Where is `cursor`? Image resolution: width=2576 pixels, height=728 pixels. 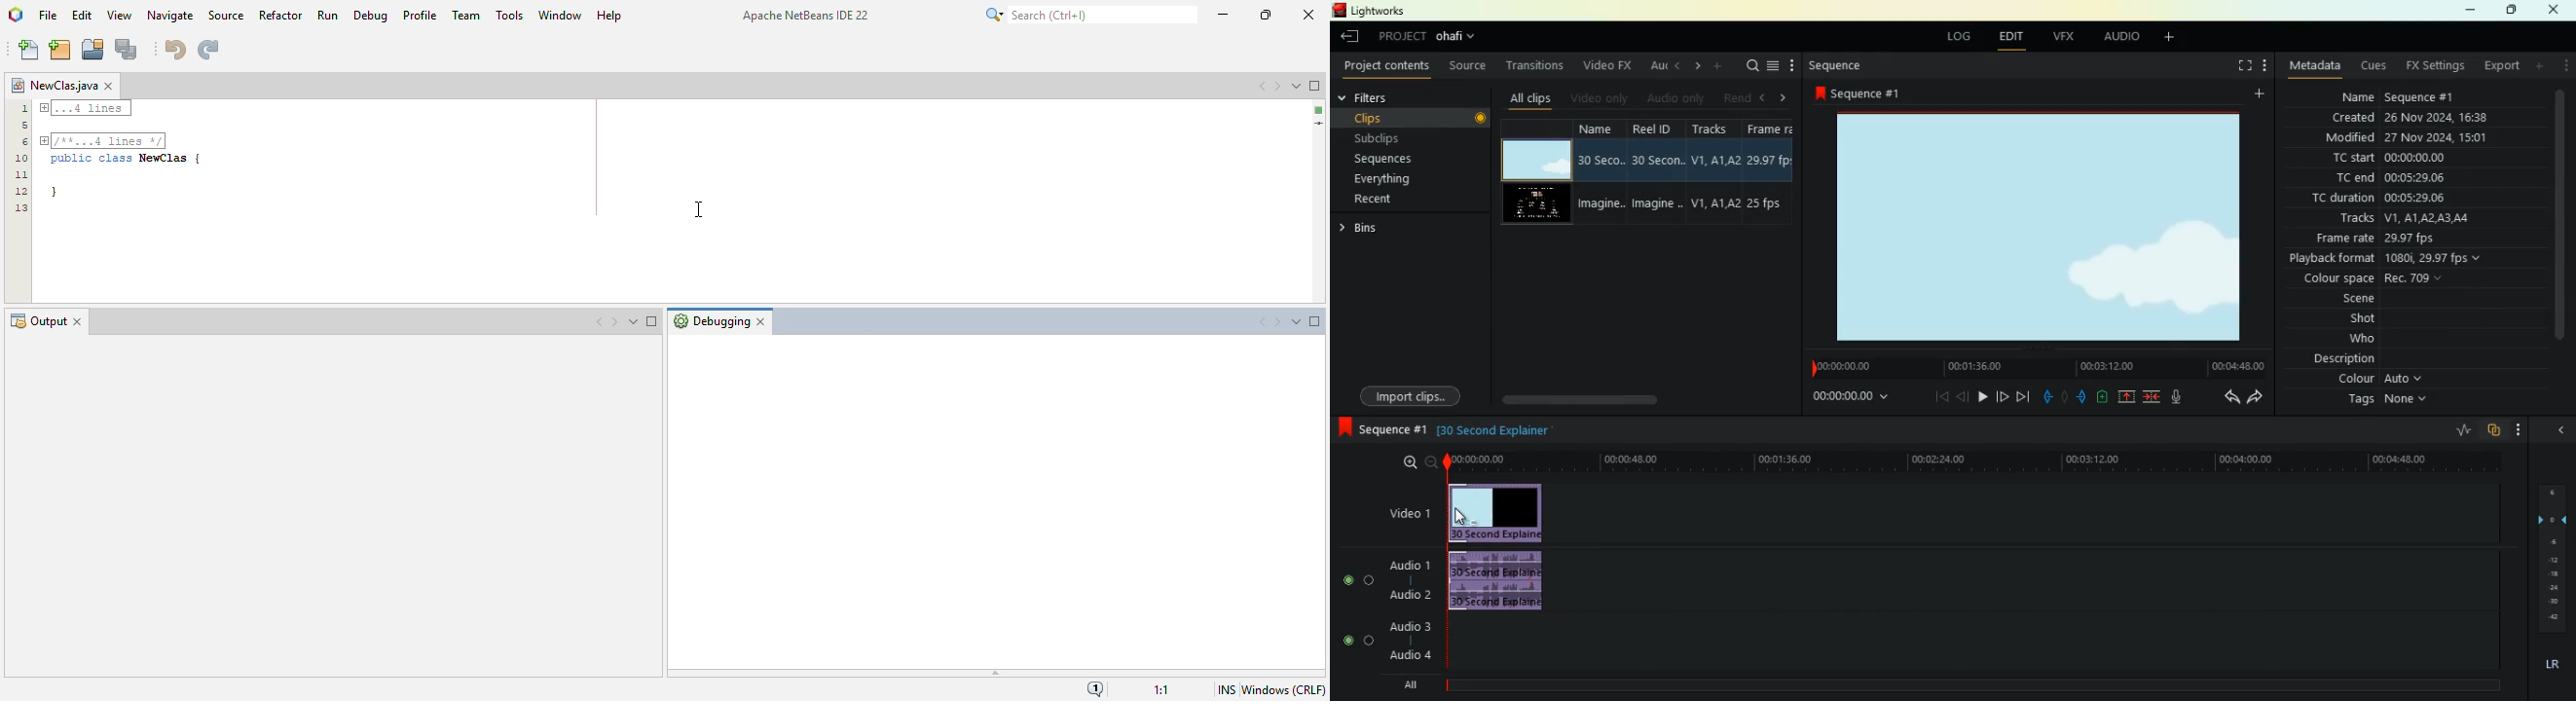
cursor is located at coordinates (700, 209).